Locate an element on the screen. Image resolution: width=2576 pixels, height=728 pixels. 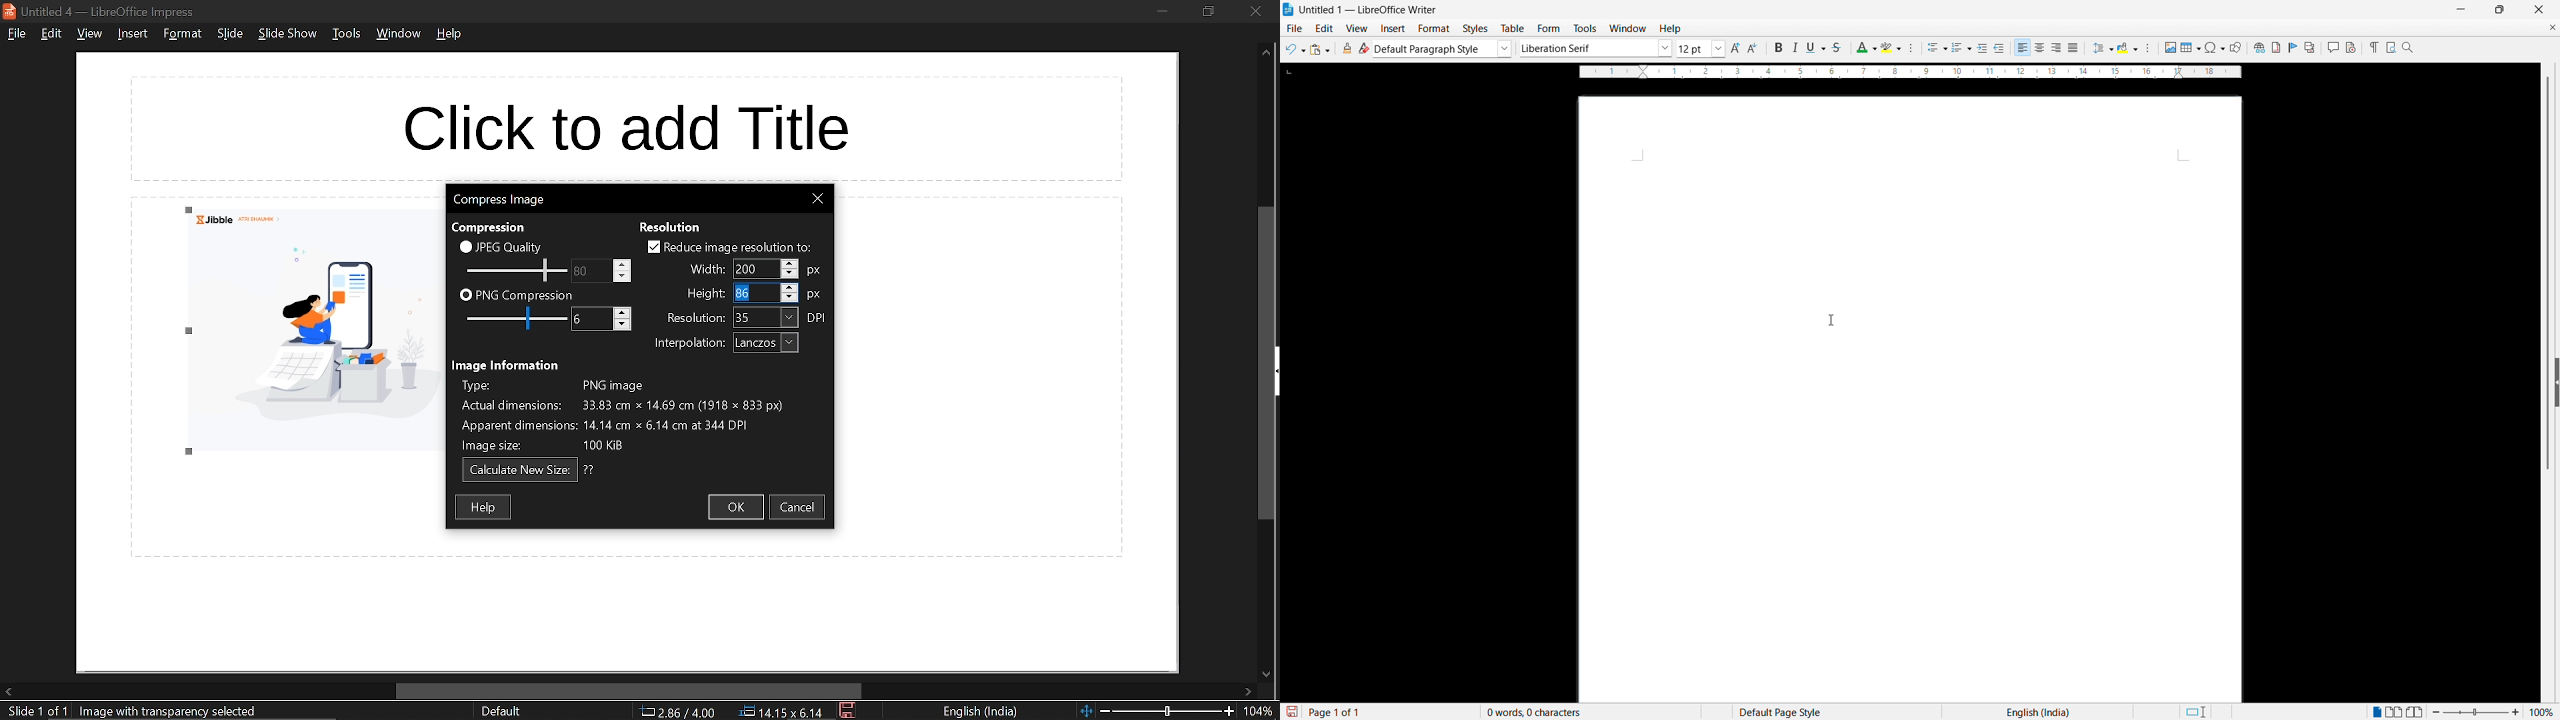
image with transparency selected is located at coordinates (174, 711).